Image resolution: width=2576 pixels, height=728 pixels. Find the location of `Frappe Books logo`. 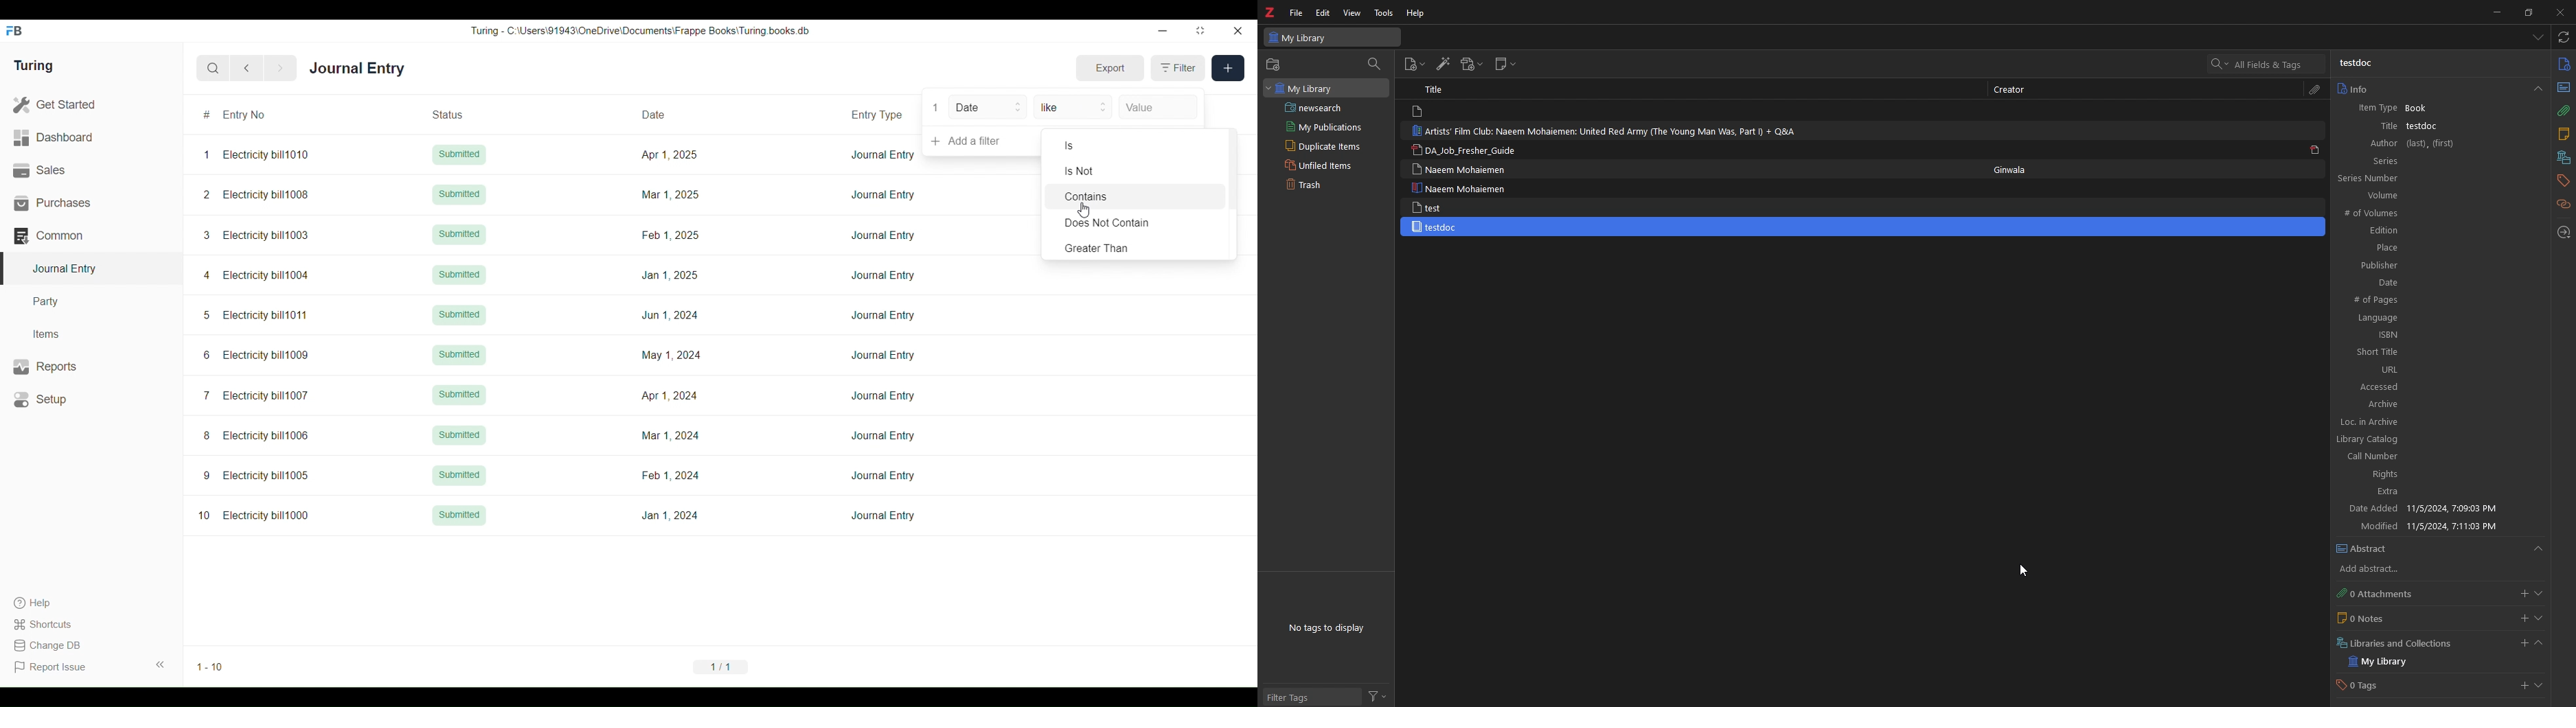

Frappe Books logo is located at coordinates (13, 31).